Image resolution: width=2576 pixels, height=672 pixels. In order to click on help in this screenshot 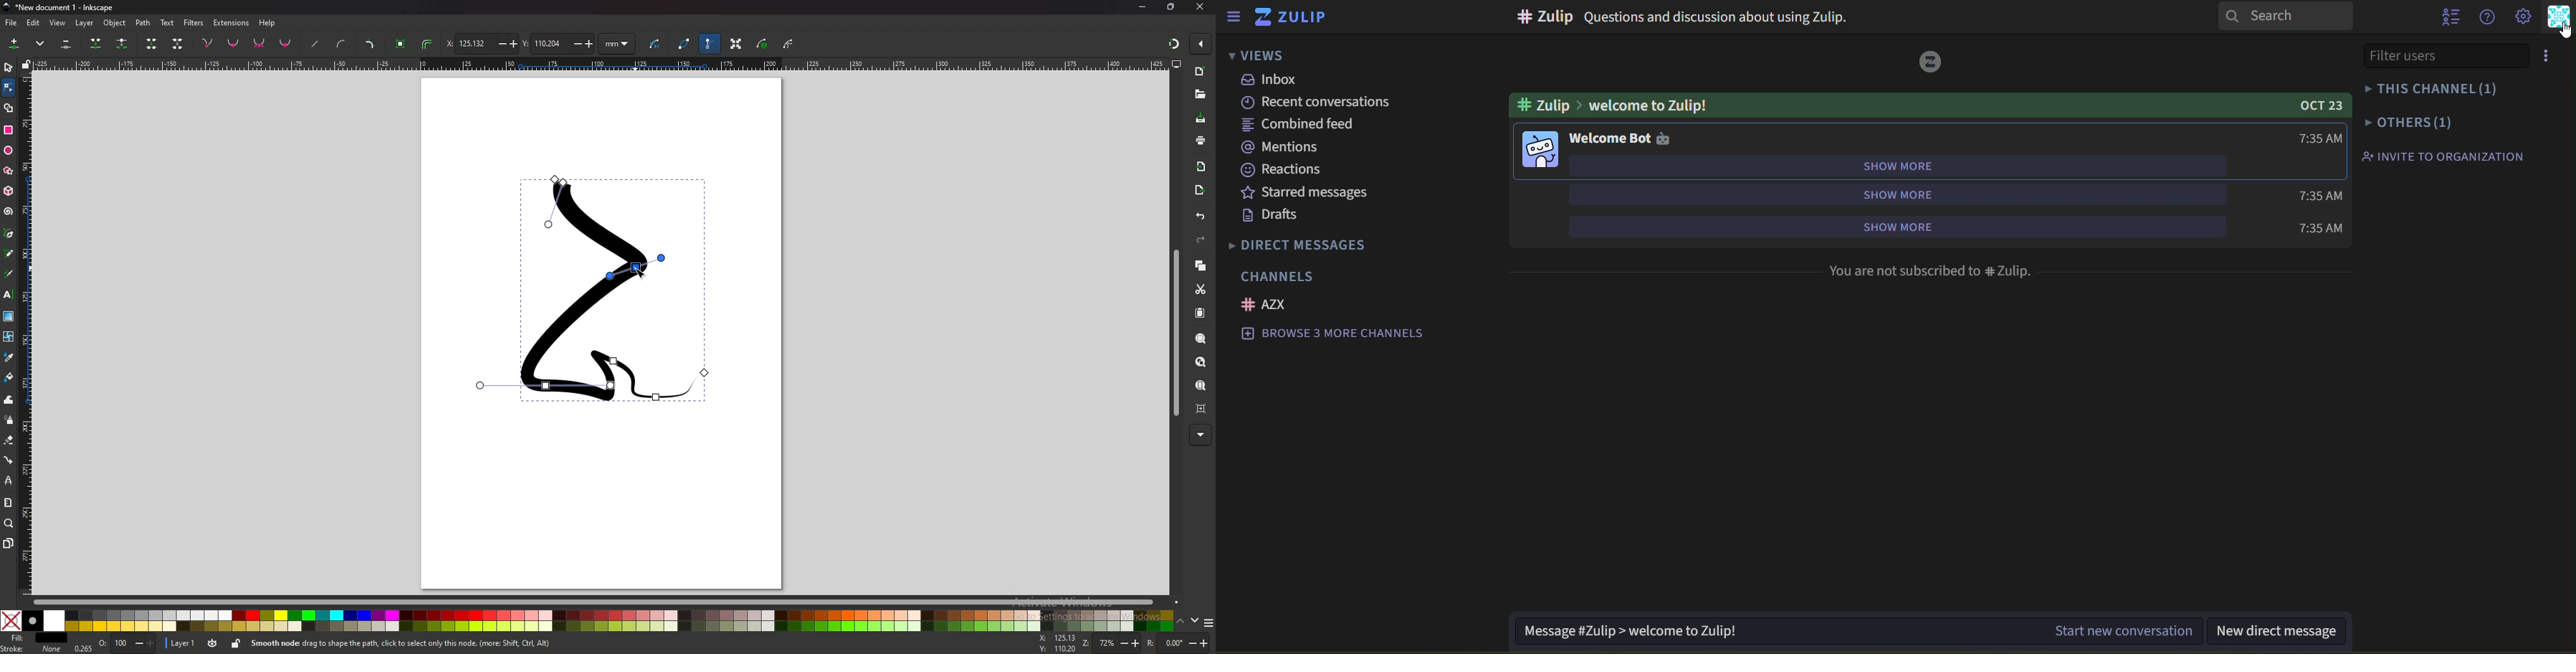, I will do `click(269, 23)`.